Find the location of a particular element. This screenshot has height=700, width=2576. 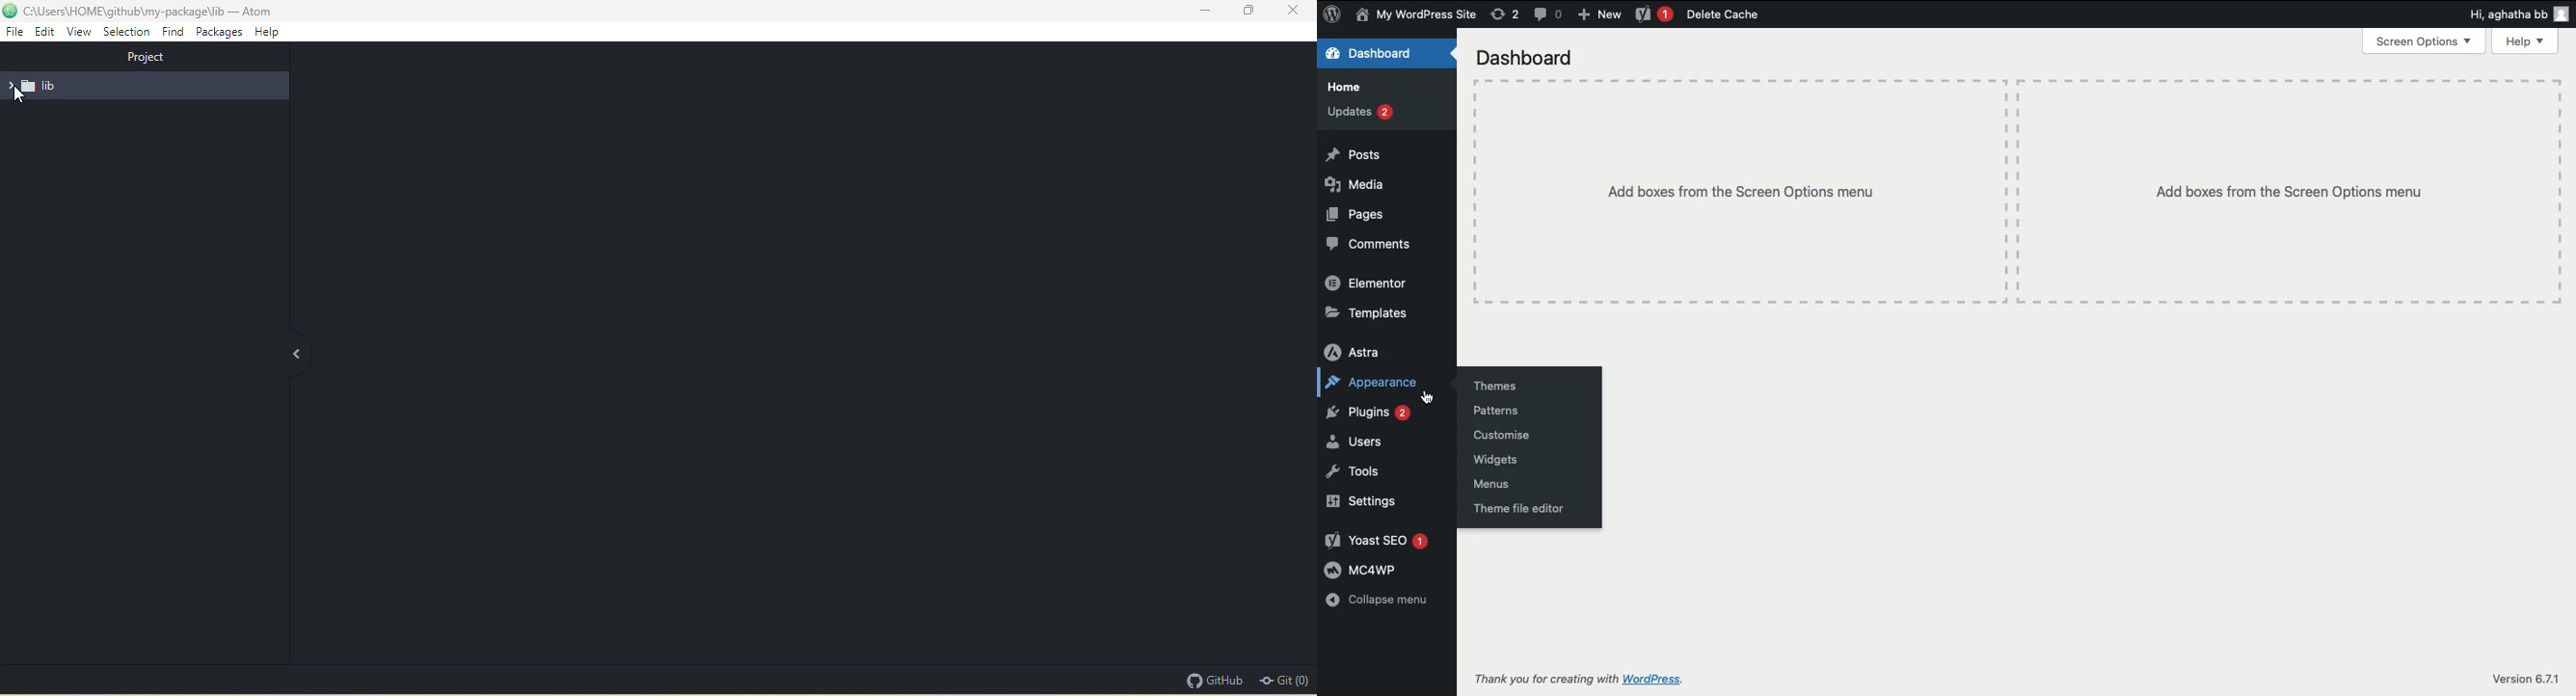

find is located at coordinates (174, 33).